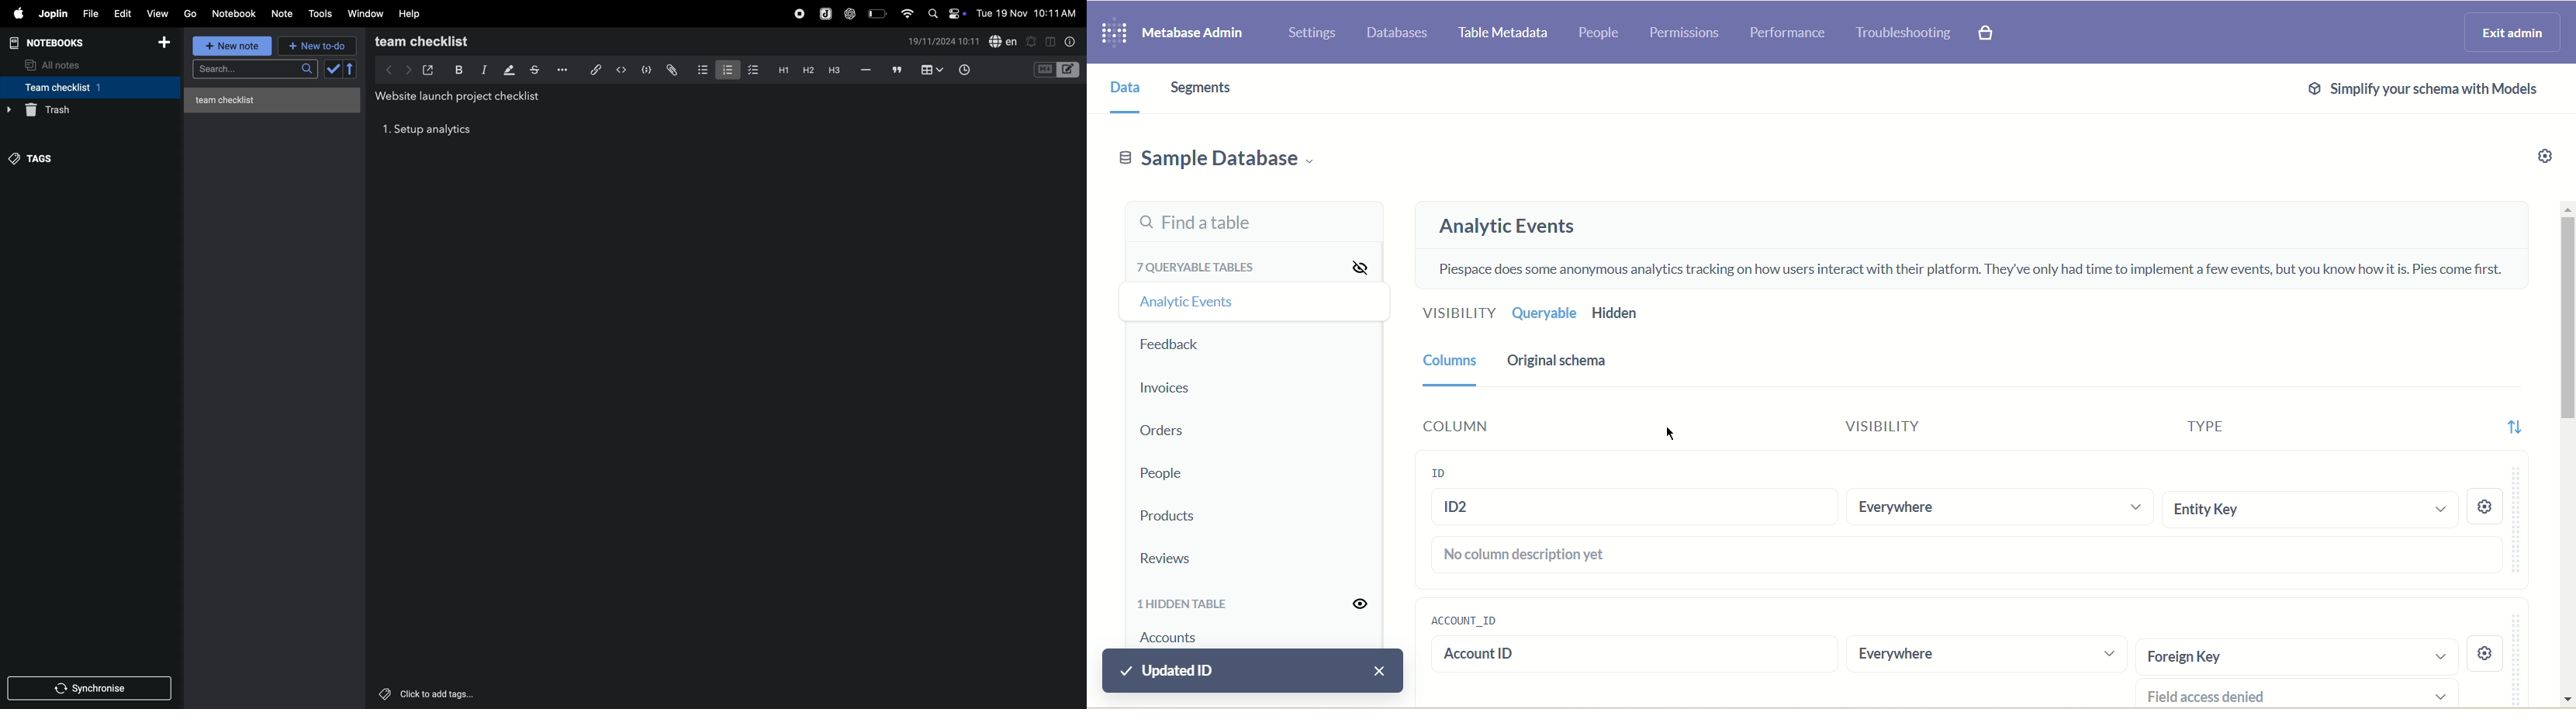 Image resolution: width=2576 pixels, height=728 pixels. Describe the element at coordinates (365, 14) in the screenshot. I see `window` at that location.